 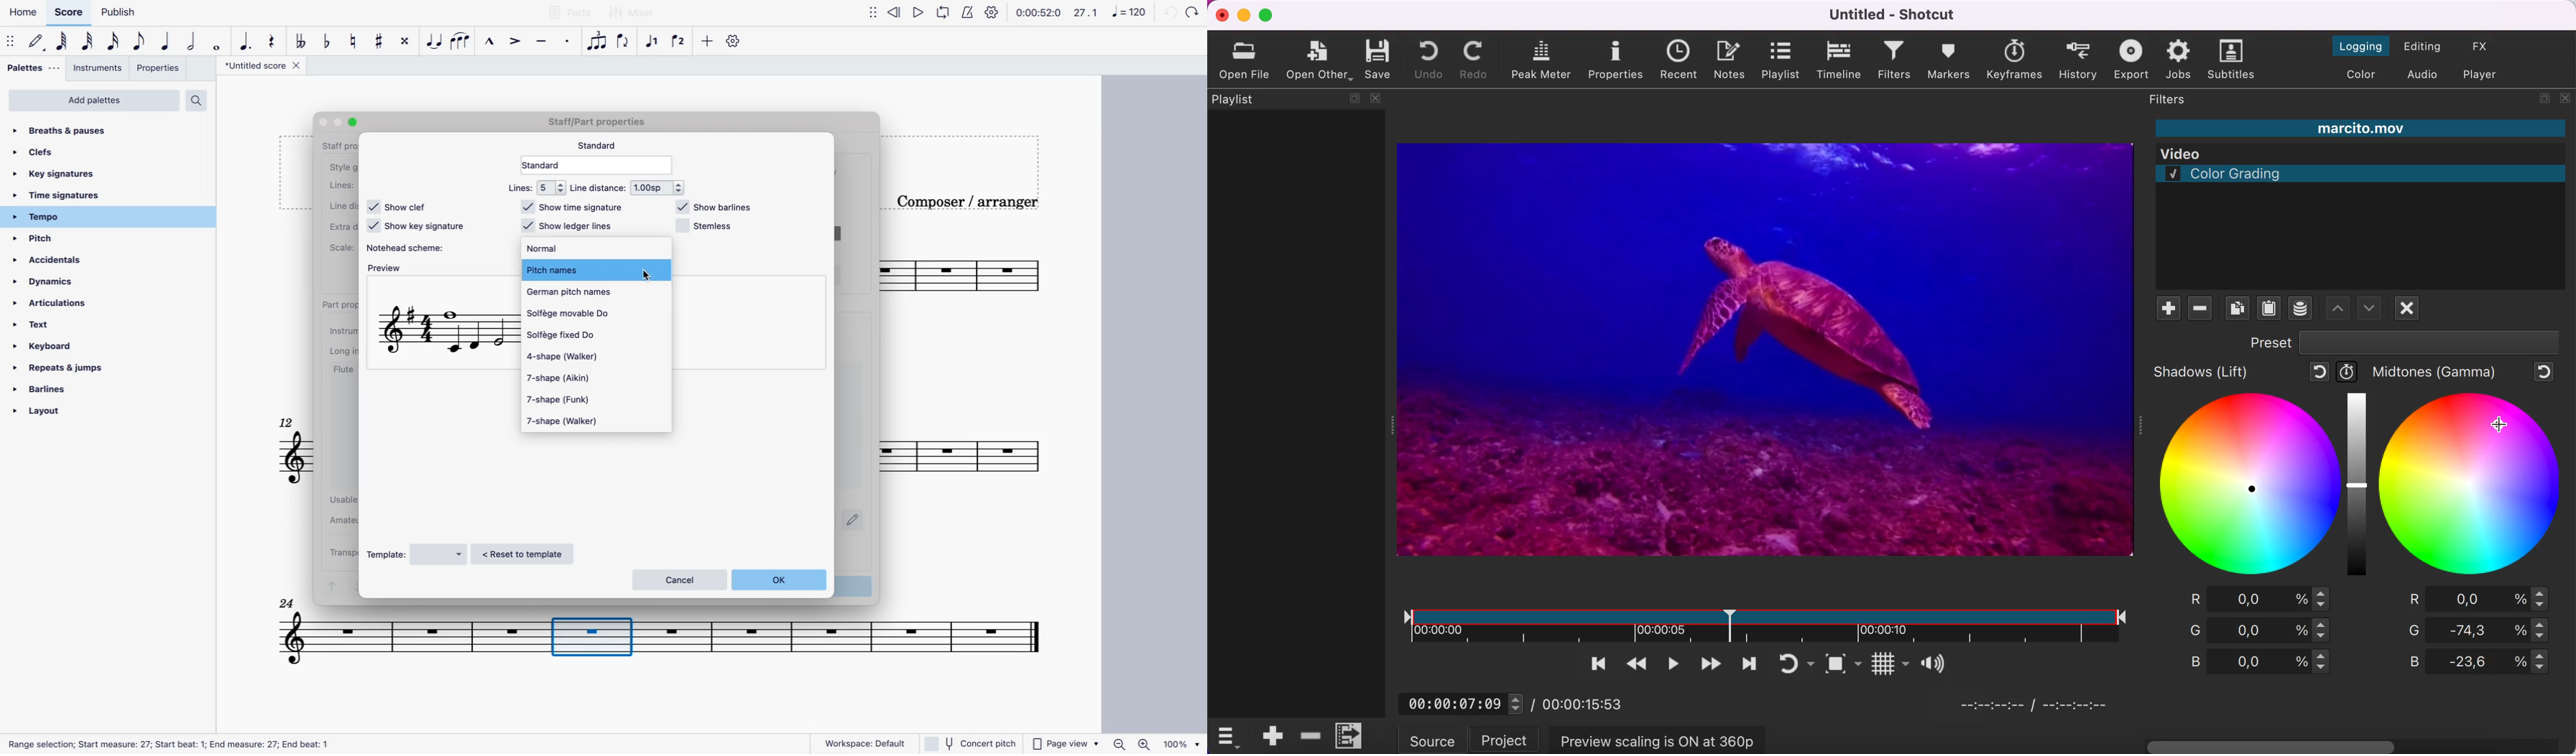 What do you see at coordinates (1309, 737) in the screenshot?
I see `delete ripple` at bounding box center [1309, 737].